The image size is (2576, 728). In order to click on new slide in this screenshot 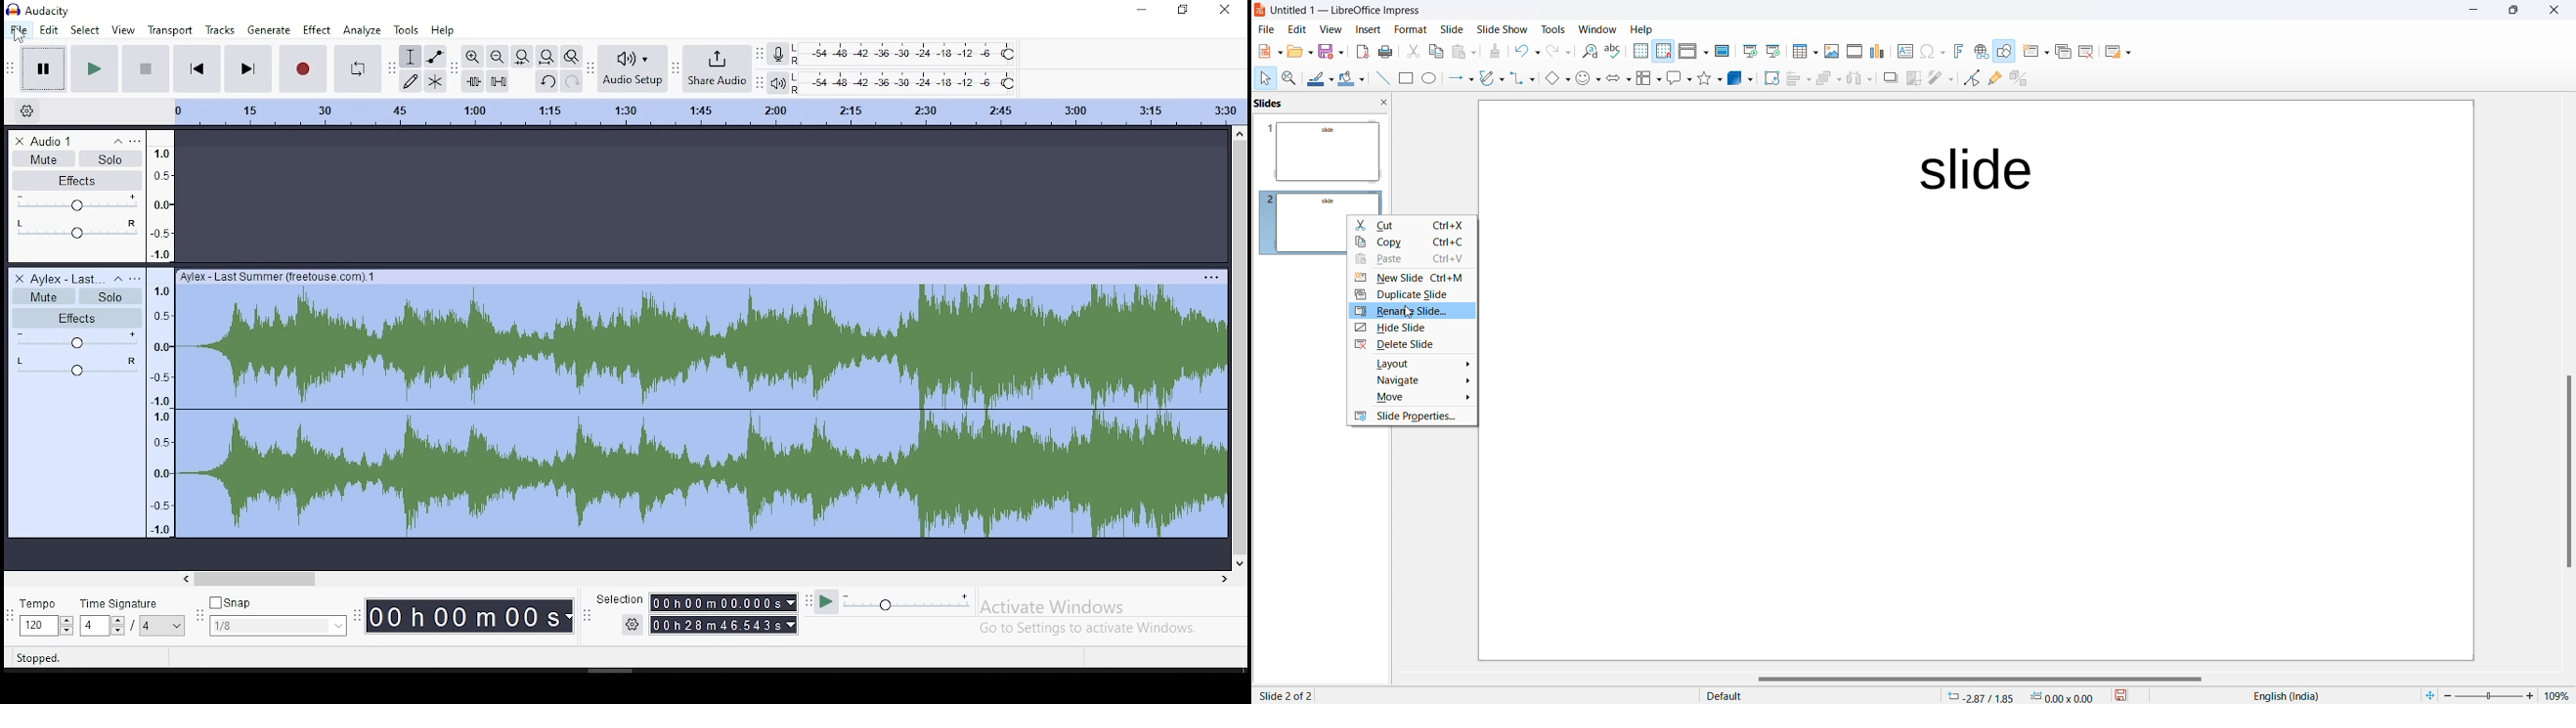, I will do `click(1414, 280)`.